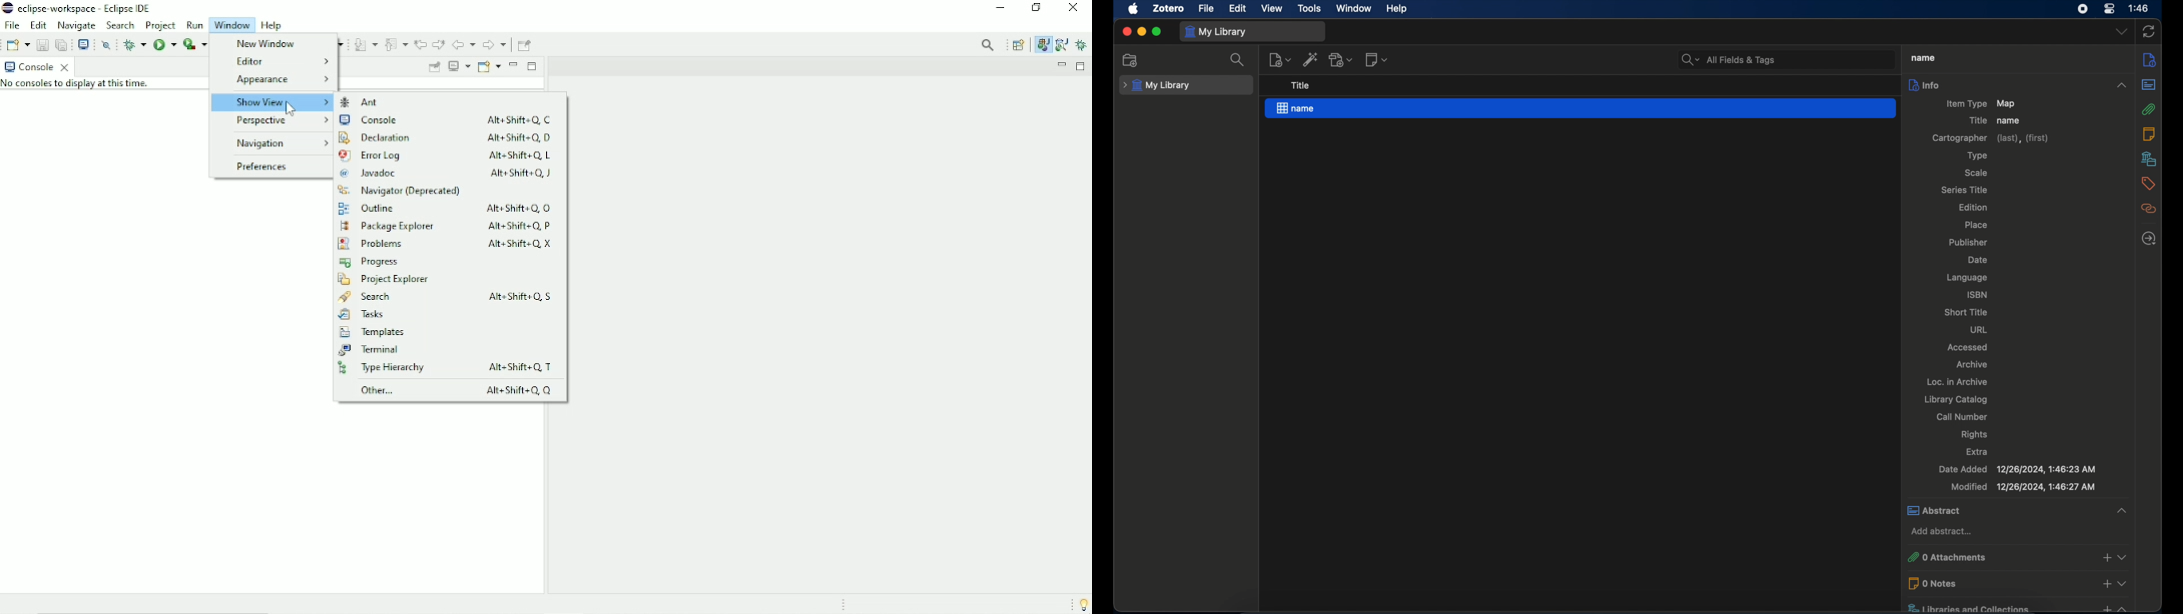 This screenshot has width=2184, height=616. I want to click on title, so click(1301, 85).